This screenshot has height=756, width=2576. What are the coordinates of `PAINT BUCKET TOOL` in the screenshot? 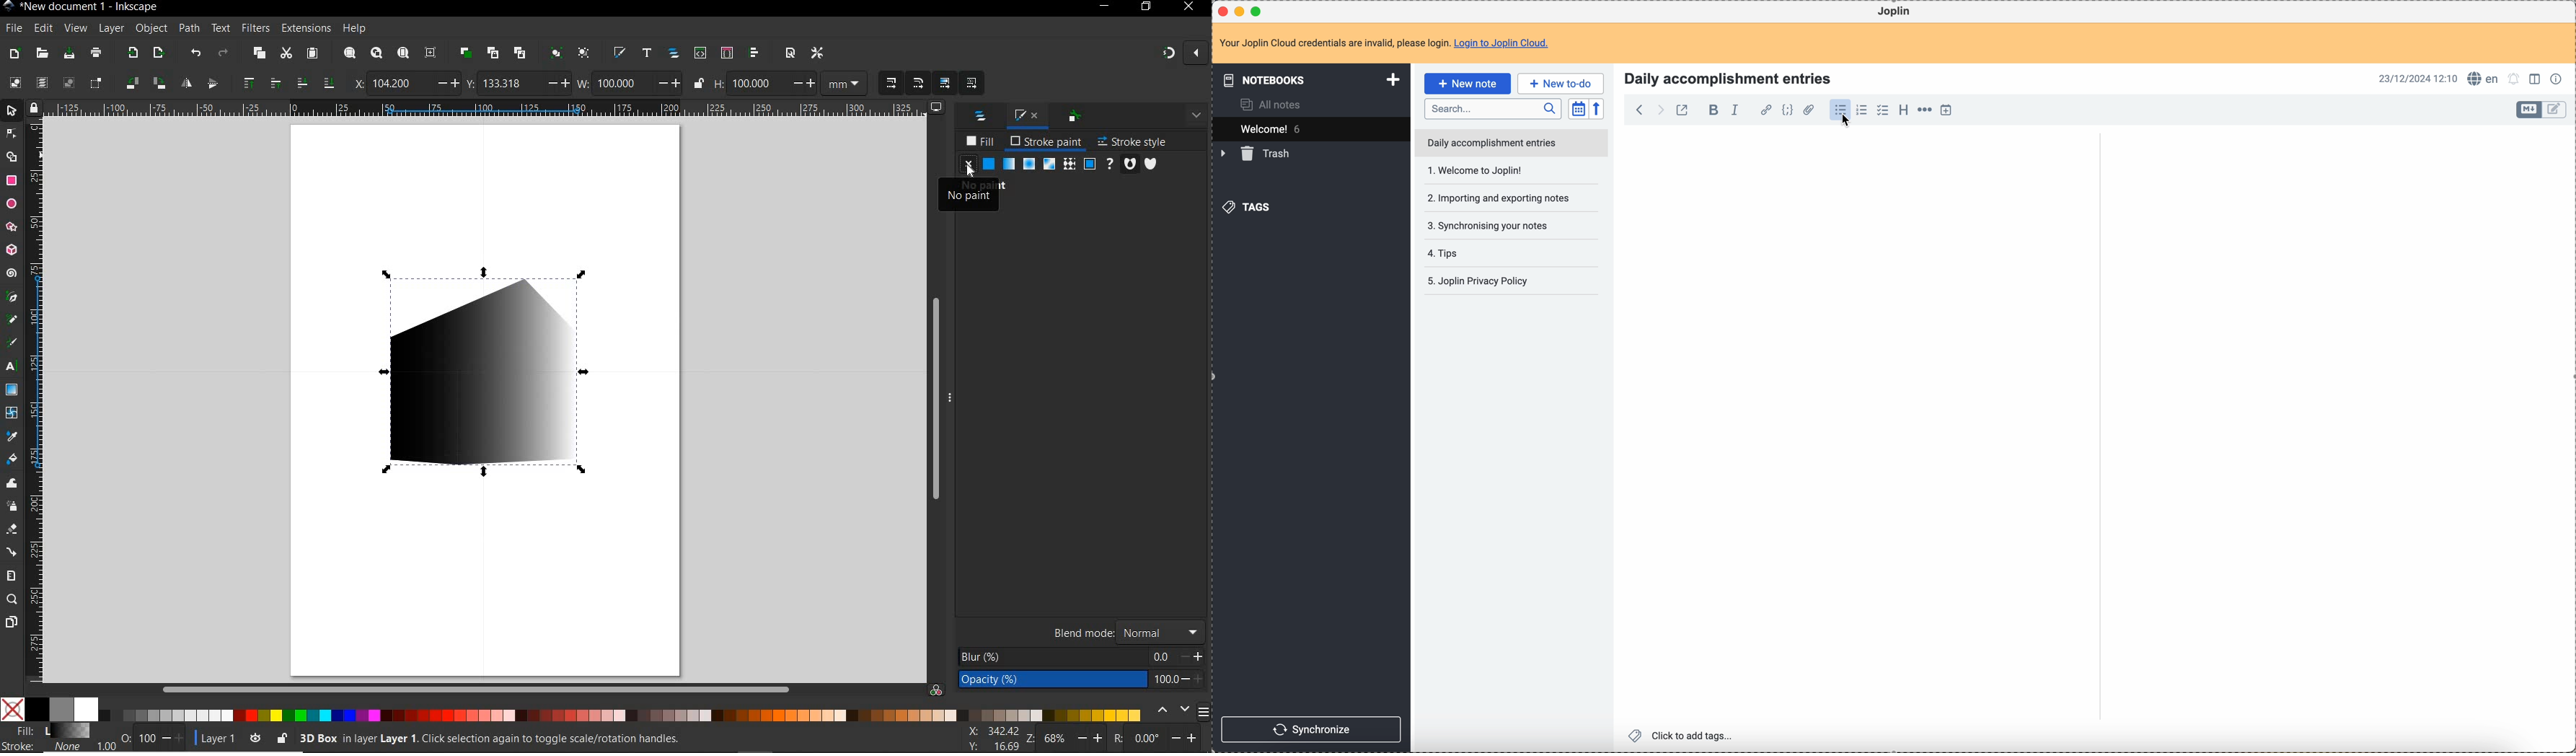 It's located at (12, 460).